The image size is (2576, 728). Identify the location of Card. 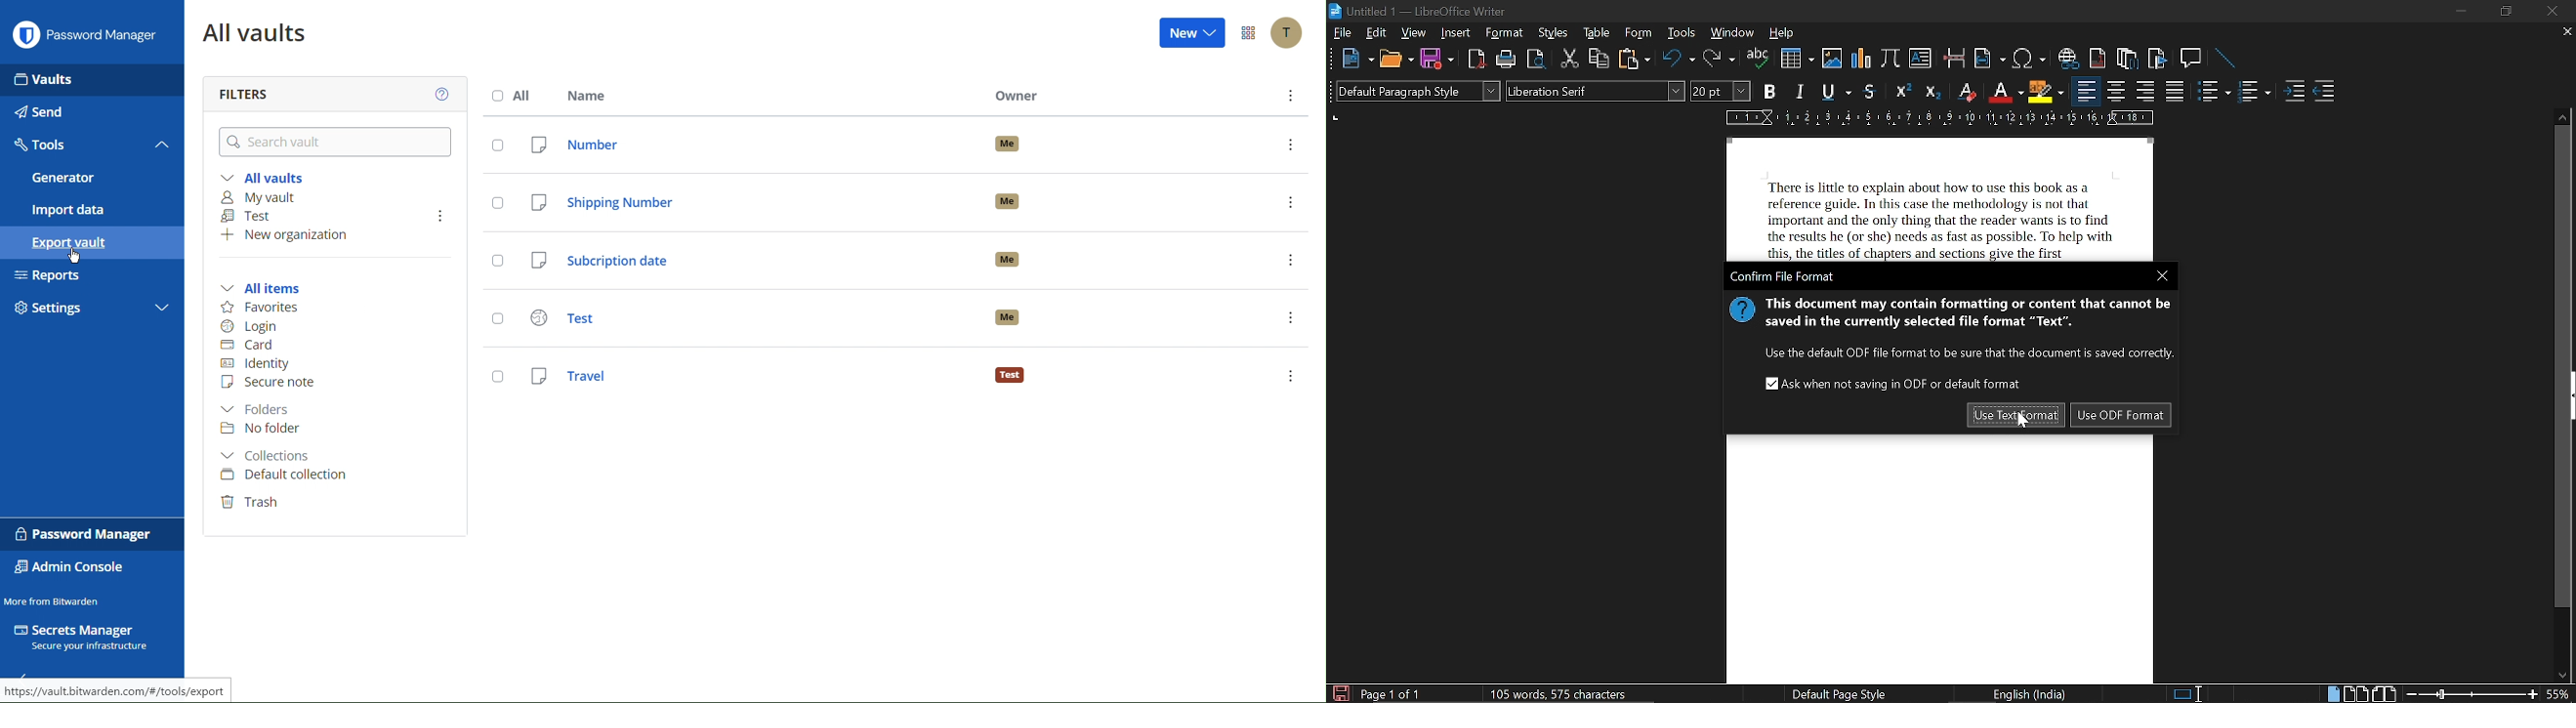
(249, 346).